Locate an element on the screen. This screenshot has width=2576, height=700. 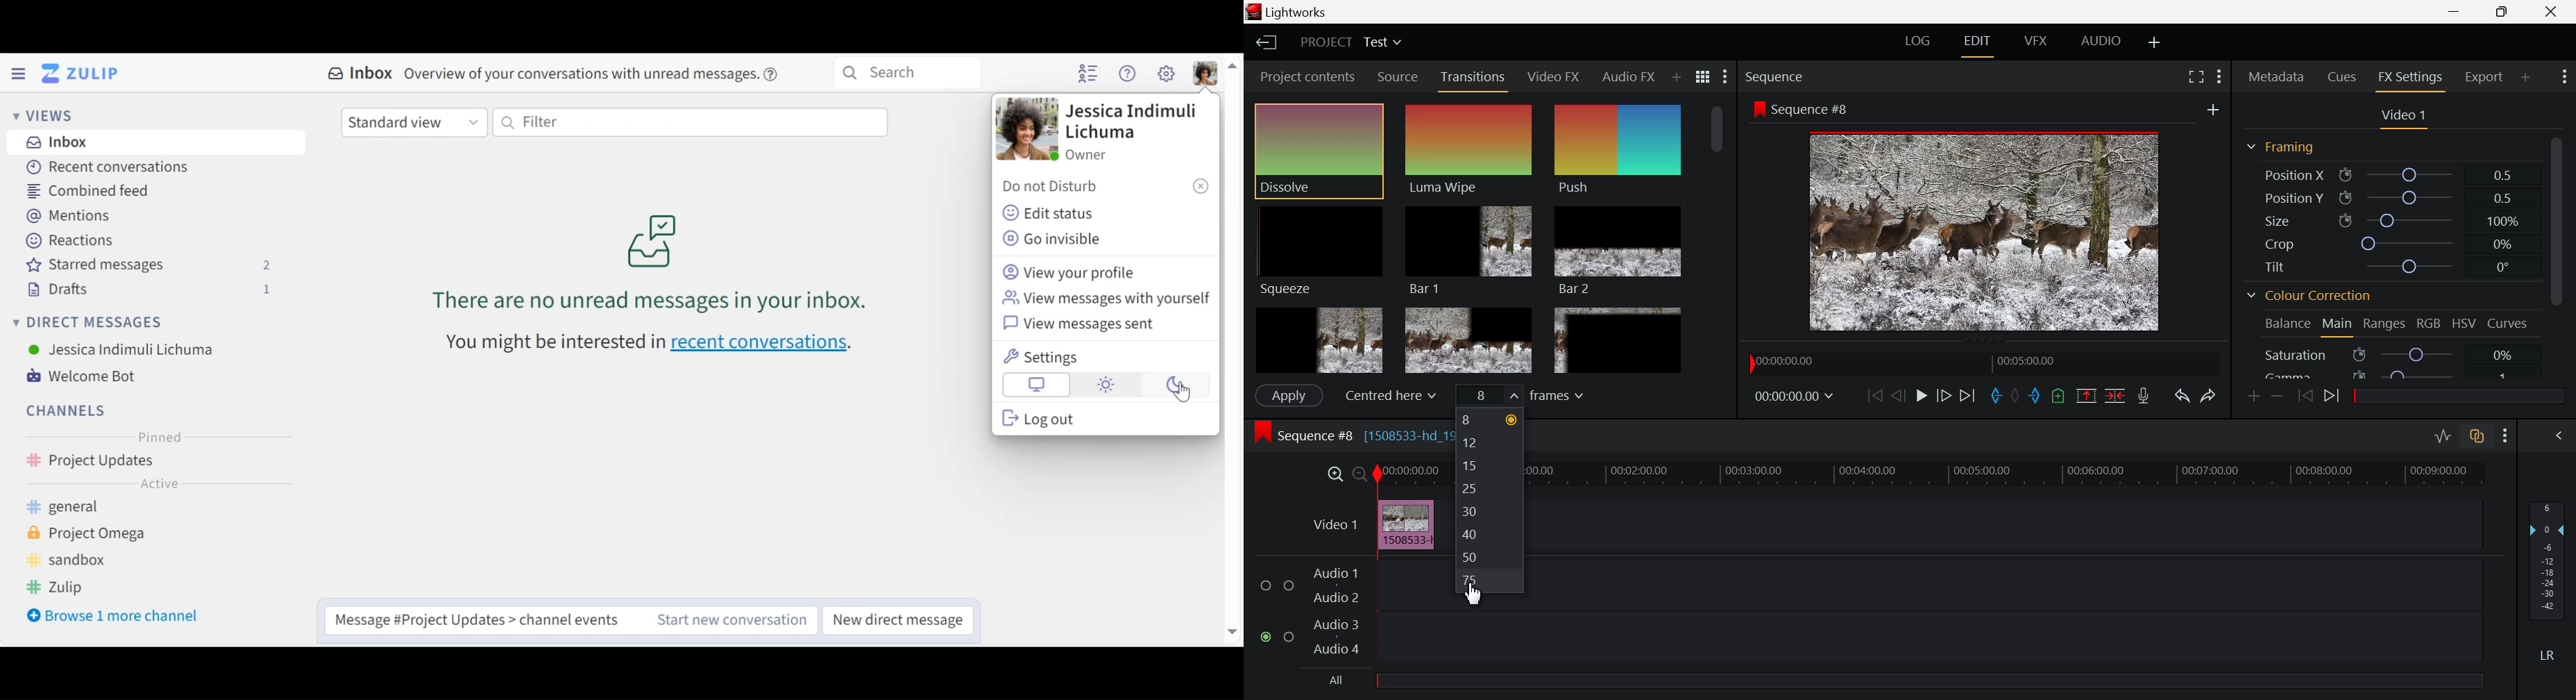
Transitions Panel Open is located at coordinates (1474, 79).